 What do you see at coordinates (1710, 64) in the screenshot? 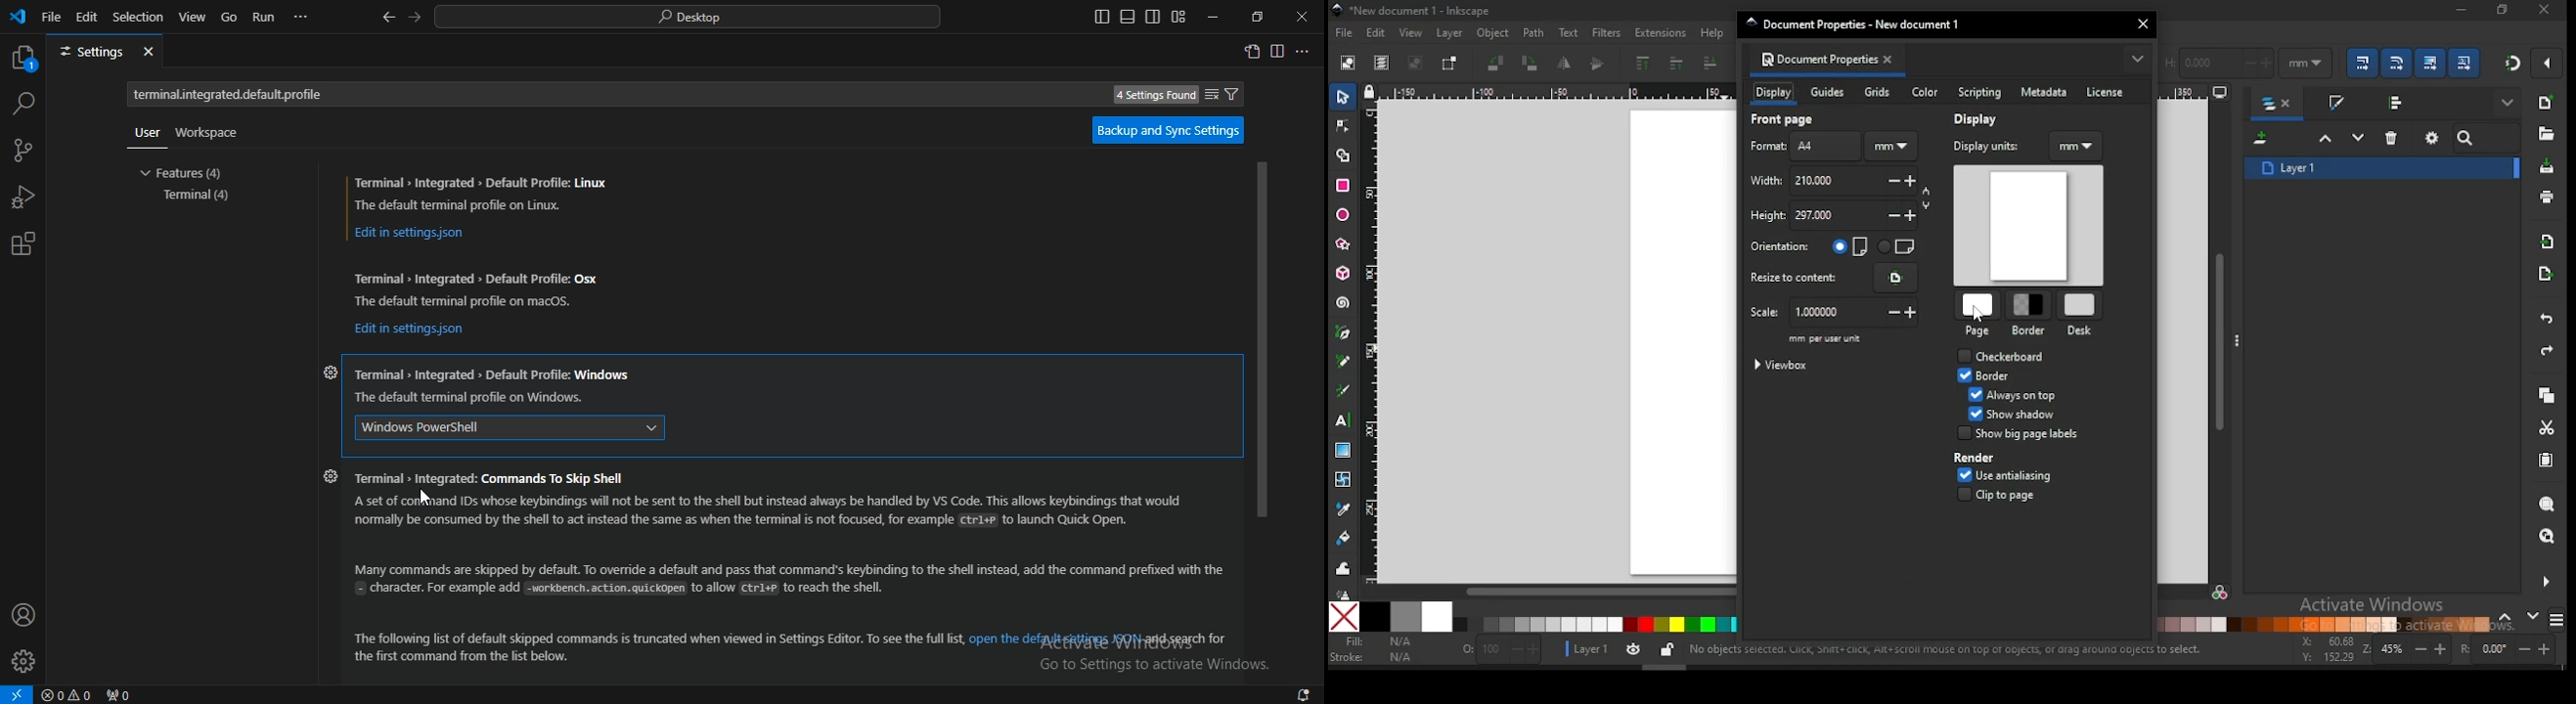
I see `lower` at bounding box center [1710, 64].